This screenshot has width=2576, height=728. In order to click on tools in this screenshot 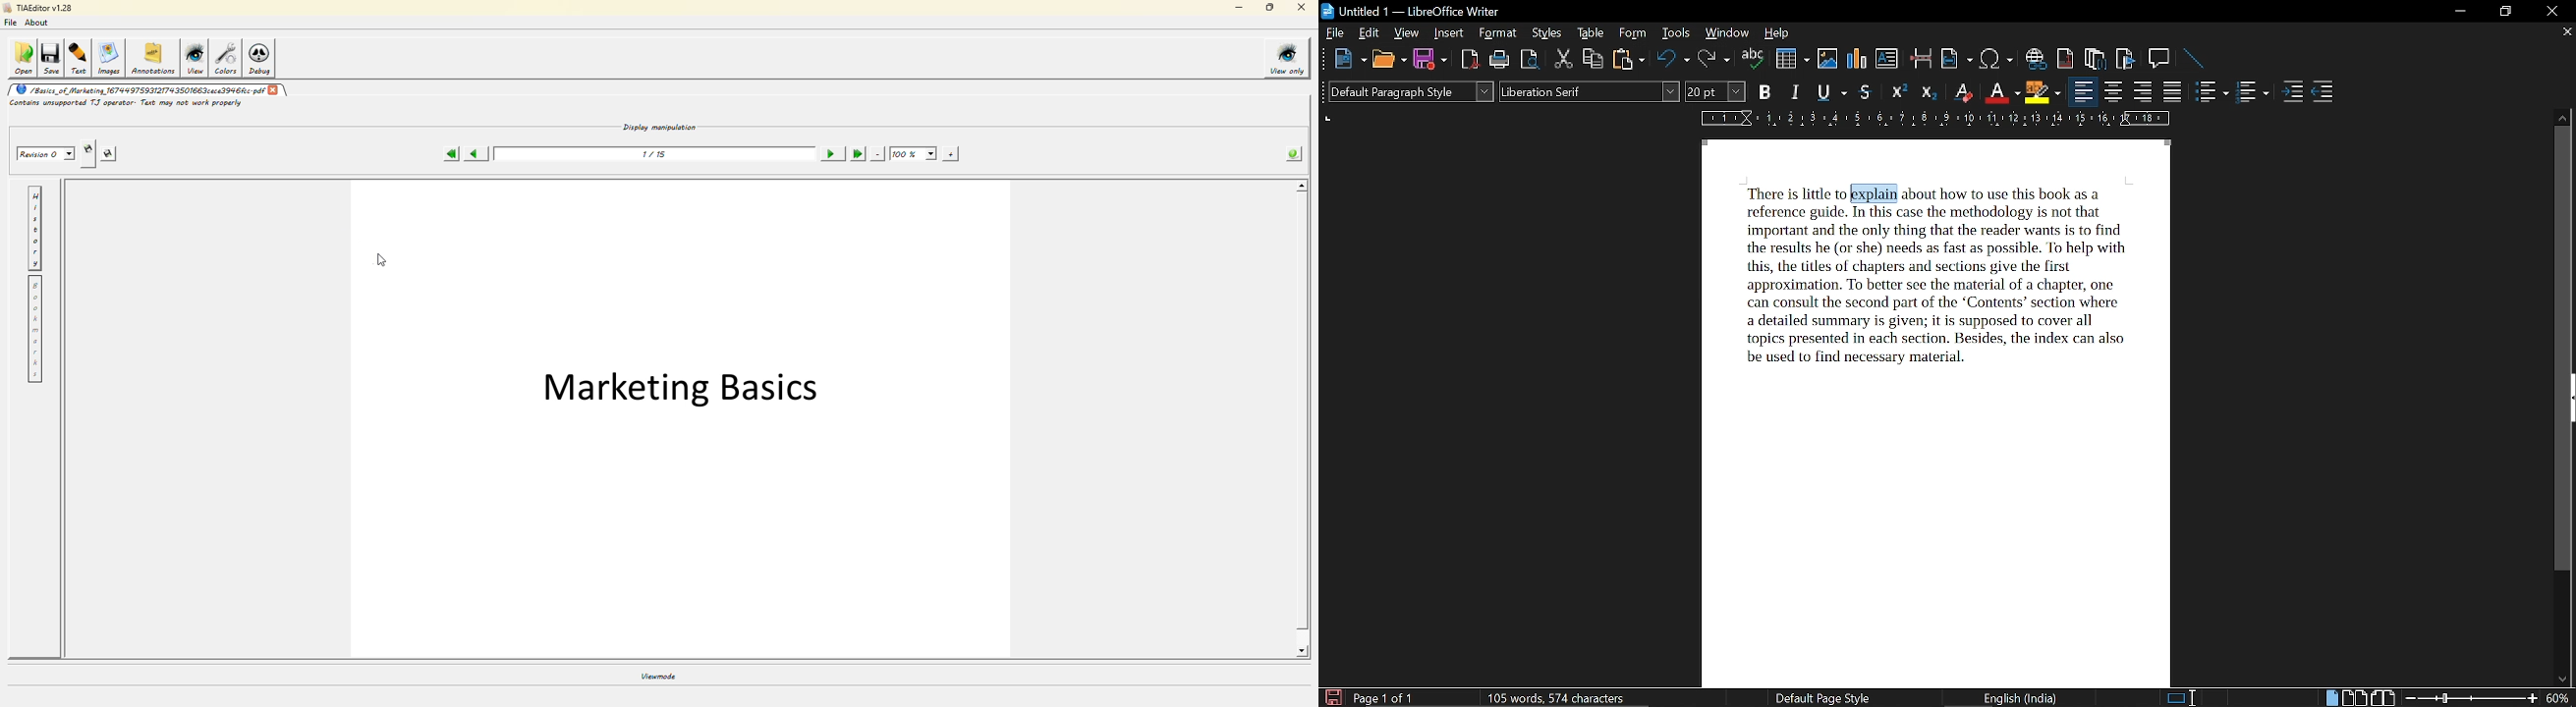, I will do `click(1677, 33)`.